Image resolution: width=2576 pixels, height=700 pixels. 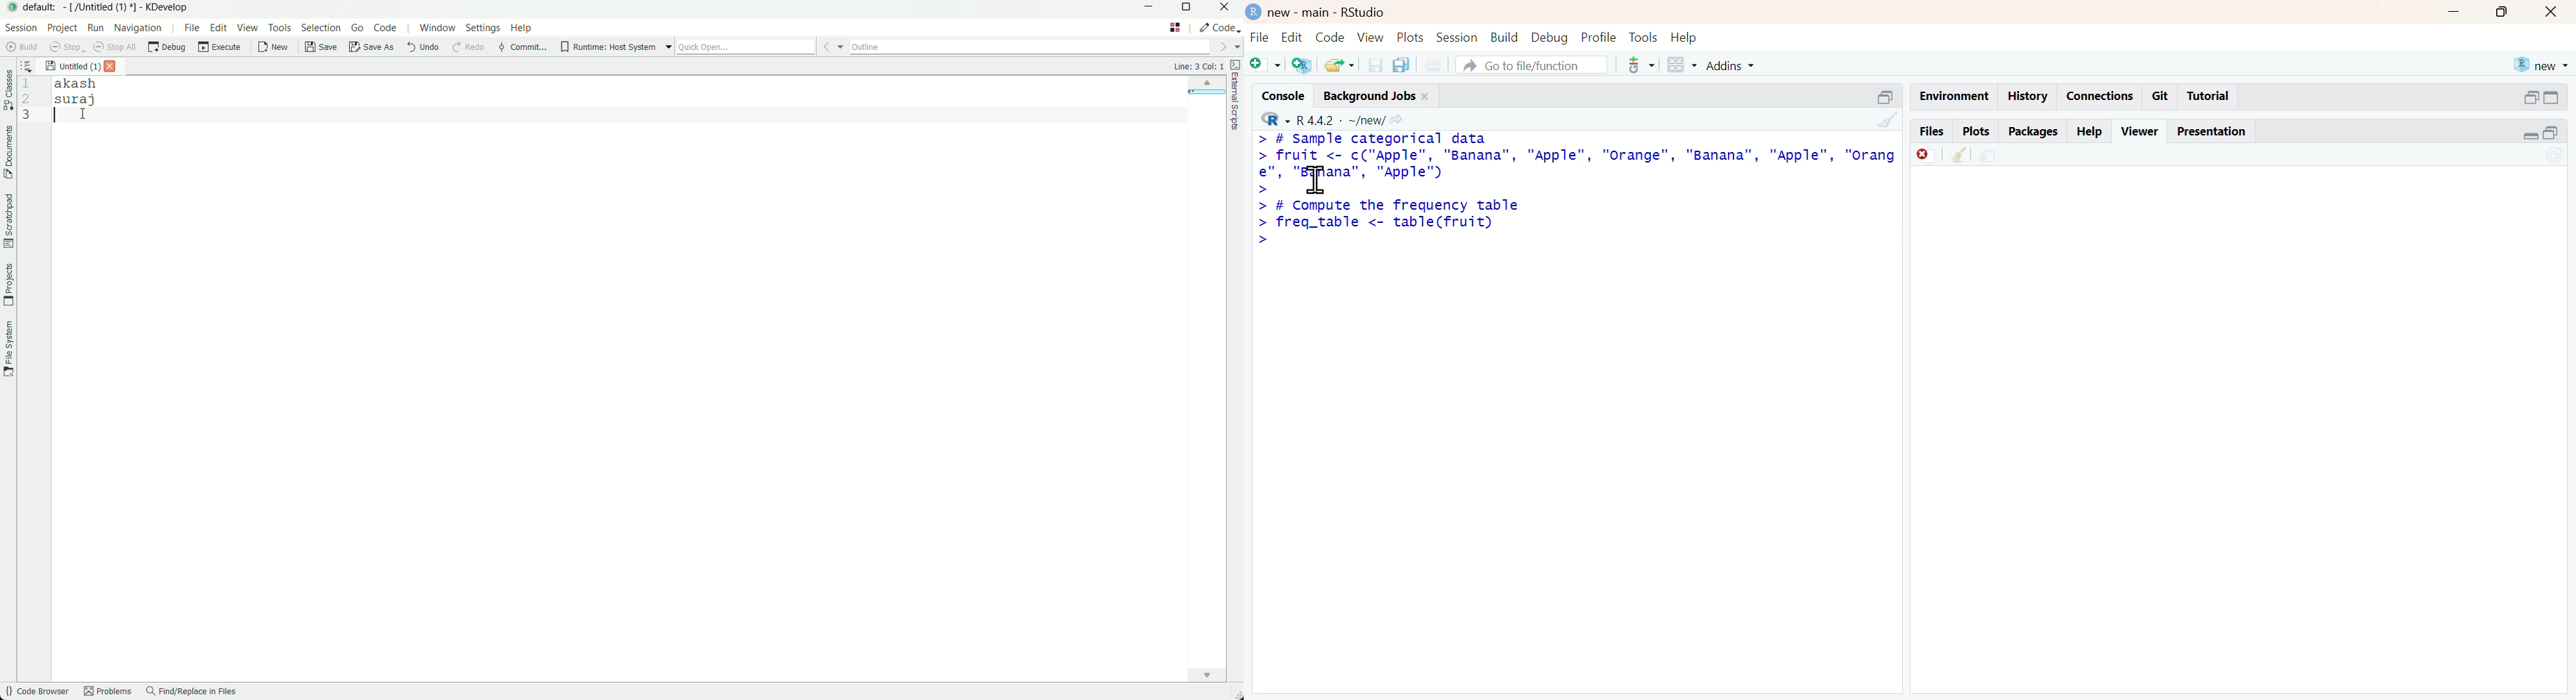 What do you see at coordinates (1318, 119) in the screenshot?
I see `R 4.4.2 - new` at bounding box center [1318, 119].